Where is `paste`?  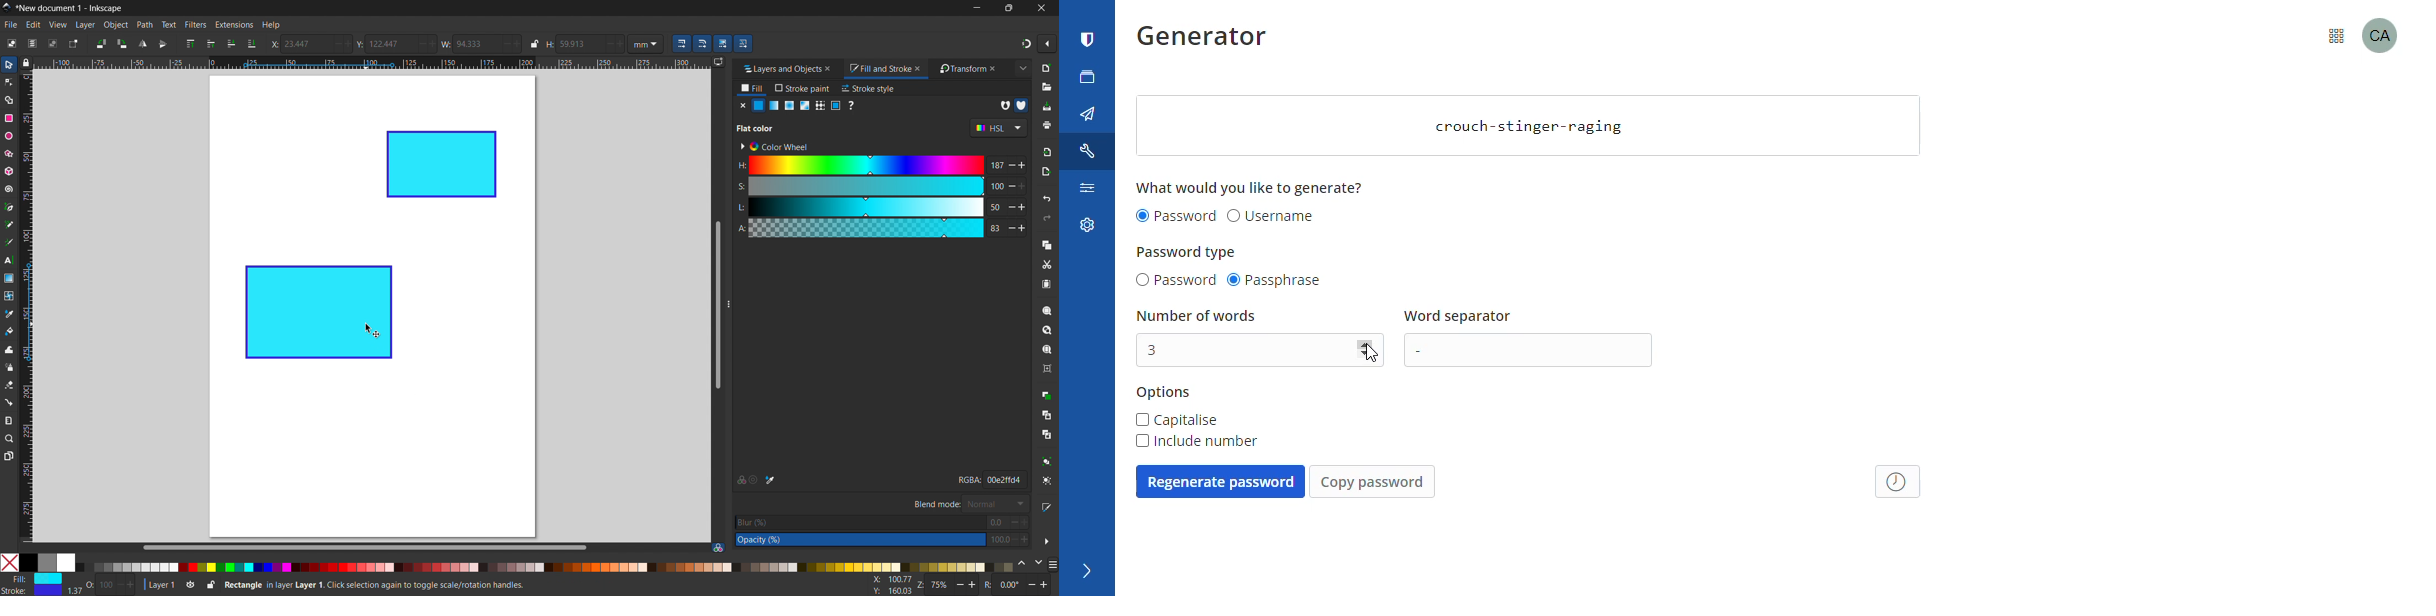 paste is located at coordinates (1046, 284).